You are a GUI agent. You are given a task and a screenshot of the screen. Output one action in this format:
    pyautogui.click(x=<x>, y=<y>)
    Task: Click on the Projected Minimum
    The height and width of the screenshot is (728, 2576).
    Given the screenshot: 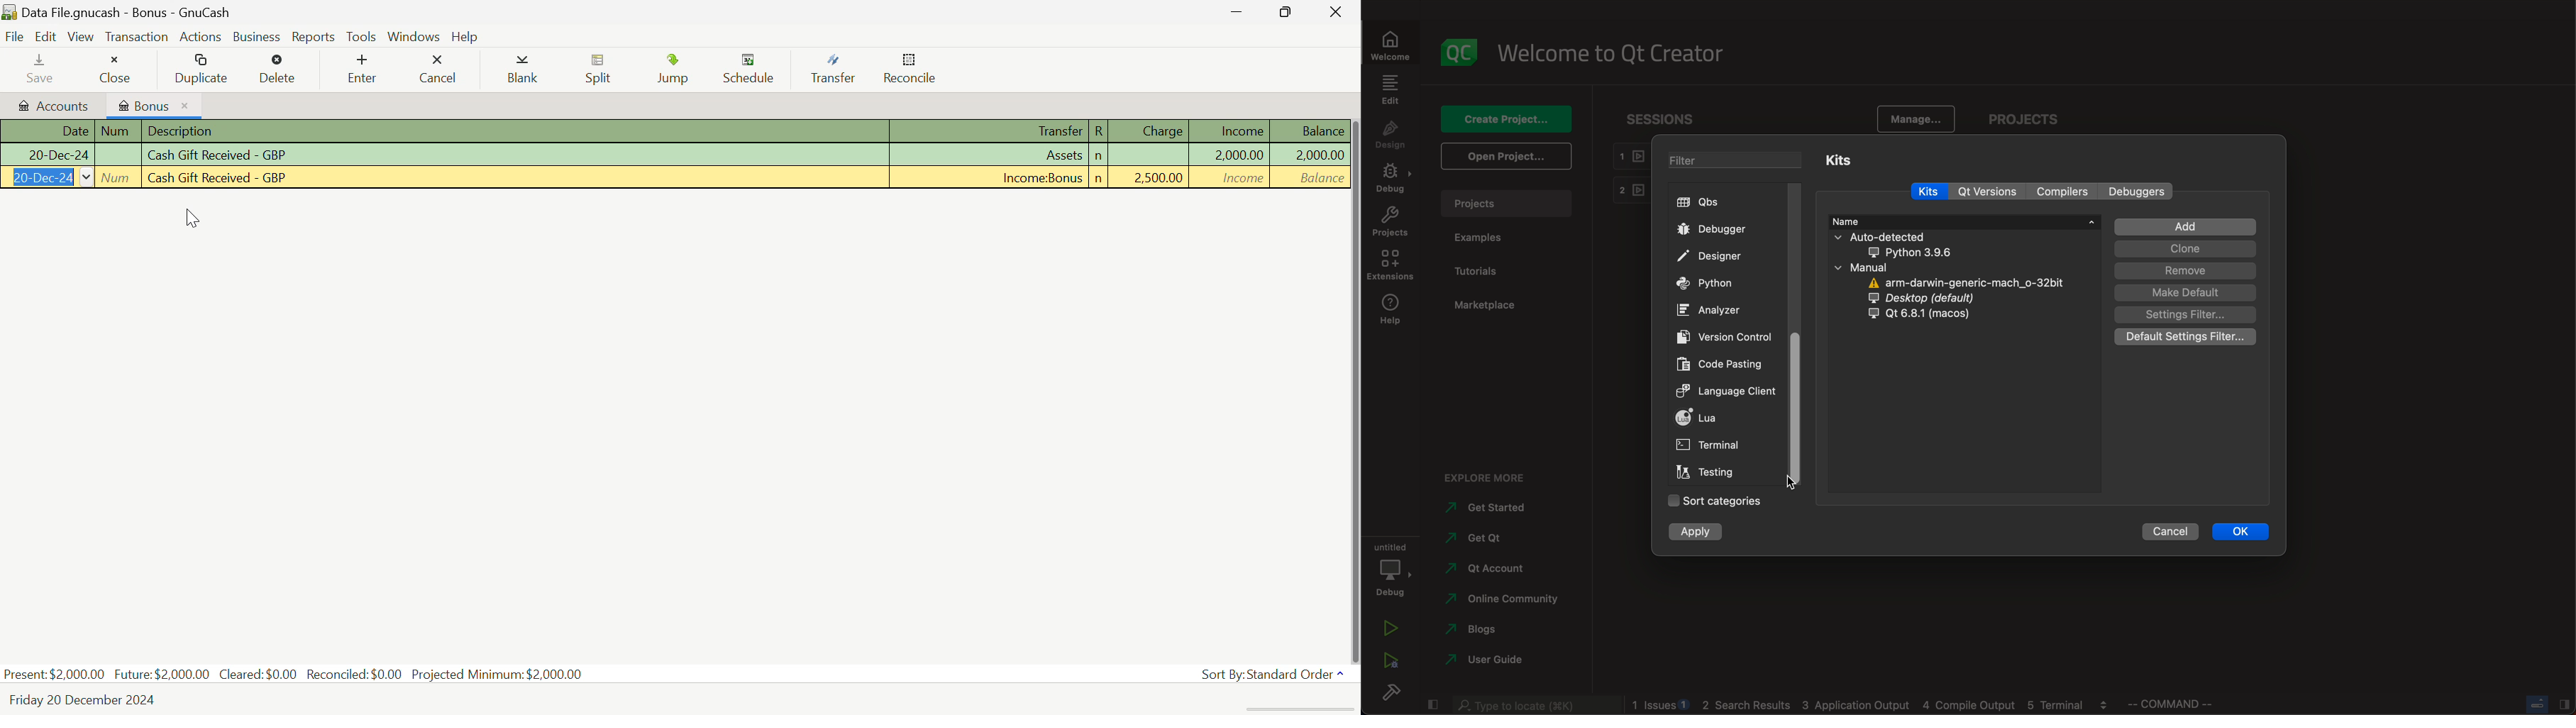 What is the action you would take?
    pyautogui.click(x=500, y=672)
    